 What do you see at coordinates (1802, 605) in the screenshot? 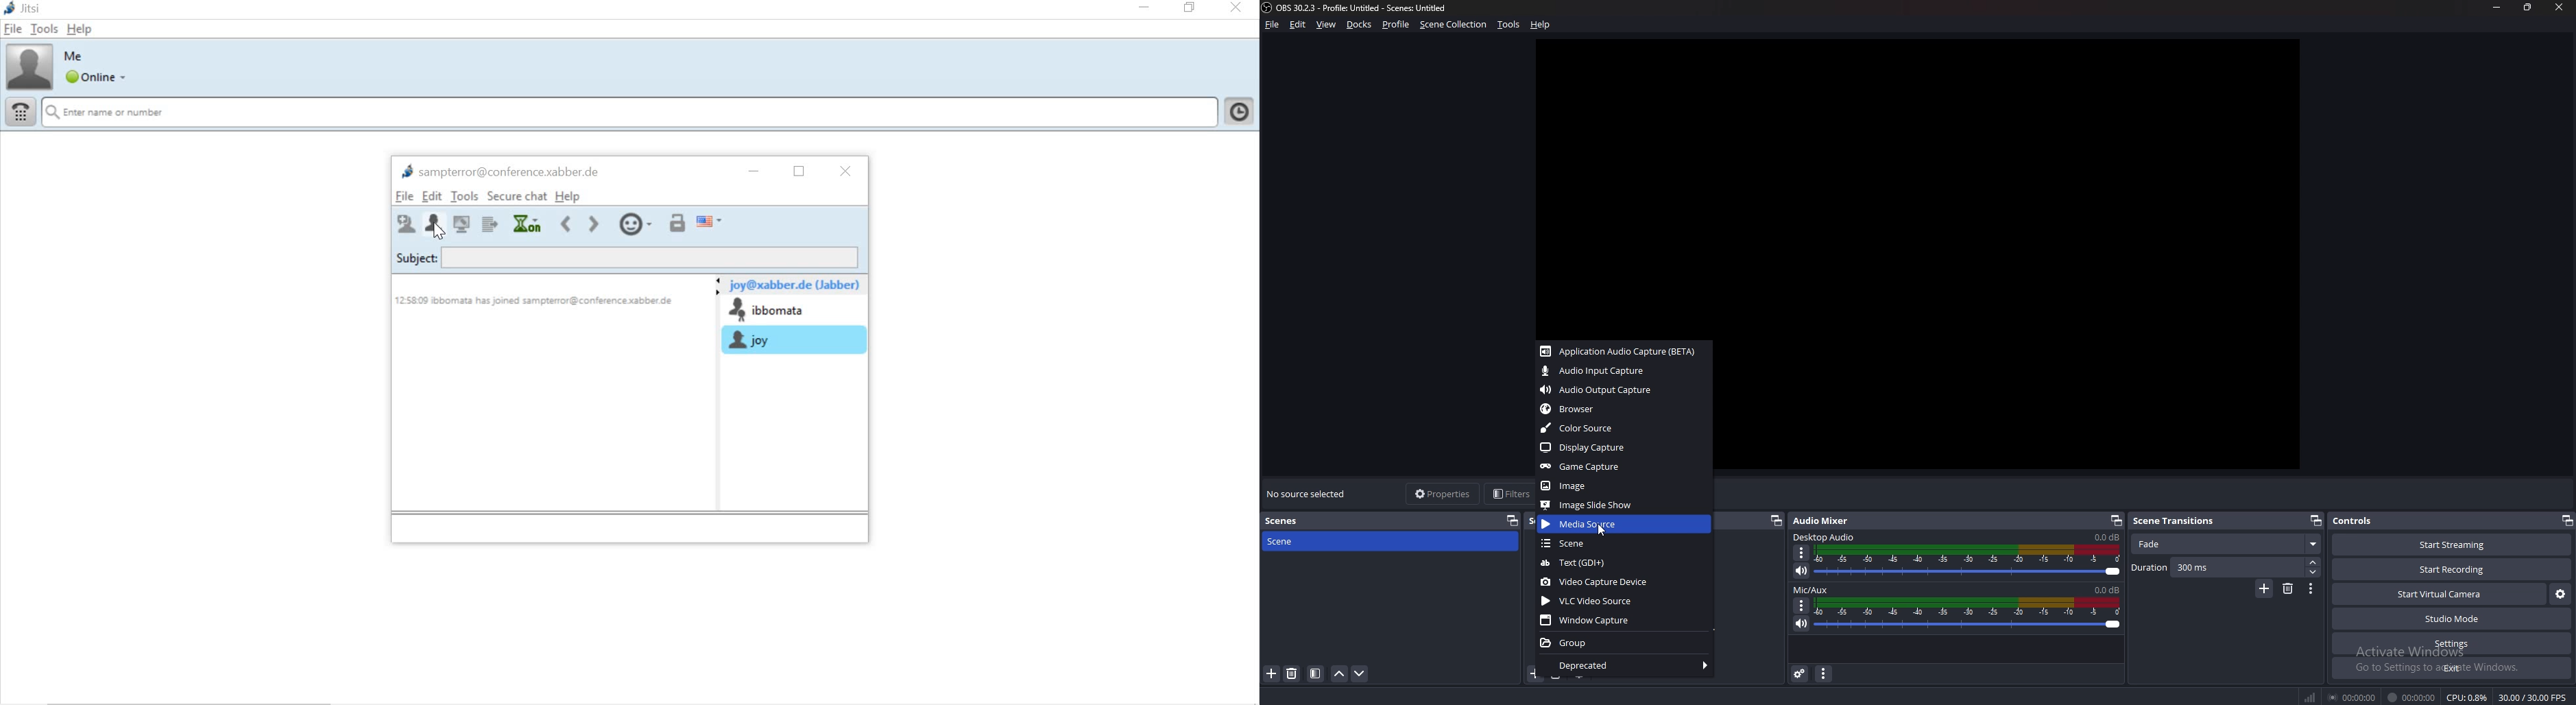
I see `Options` at bounding box center [1802, 605].